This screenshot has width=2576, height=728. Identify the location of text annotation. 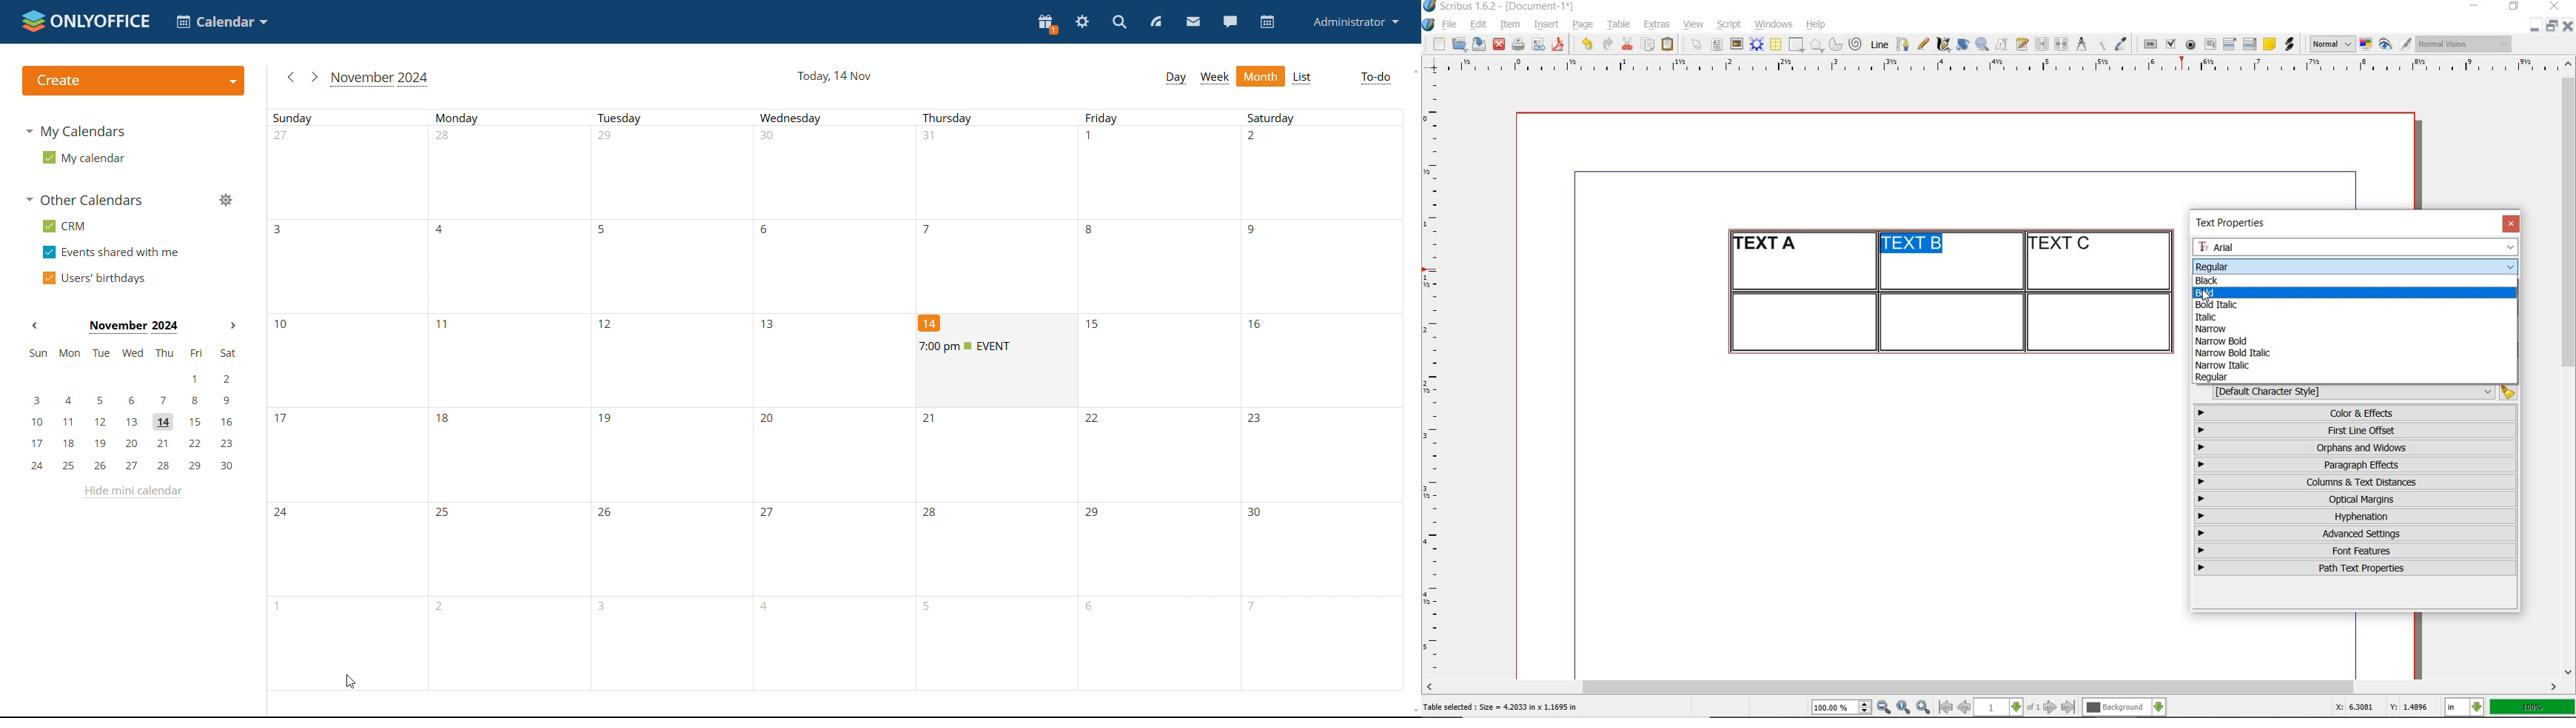
(2269, 45).